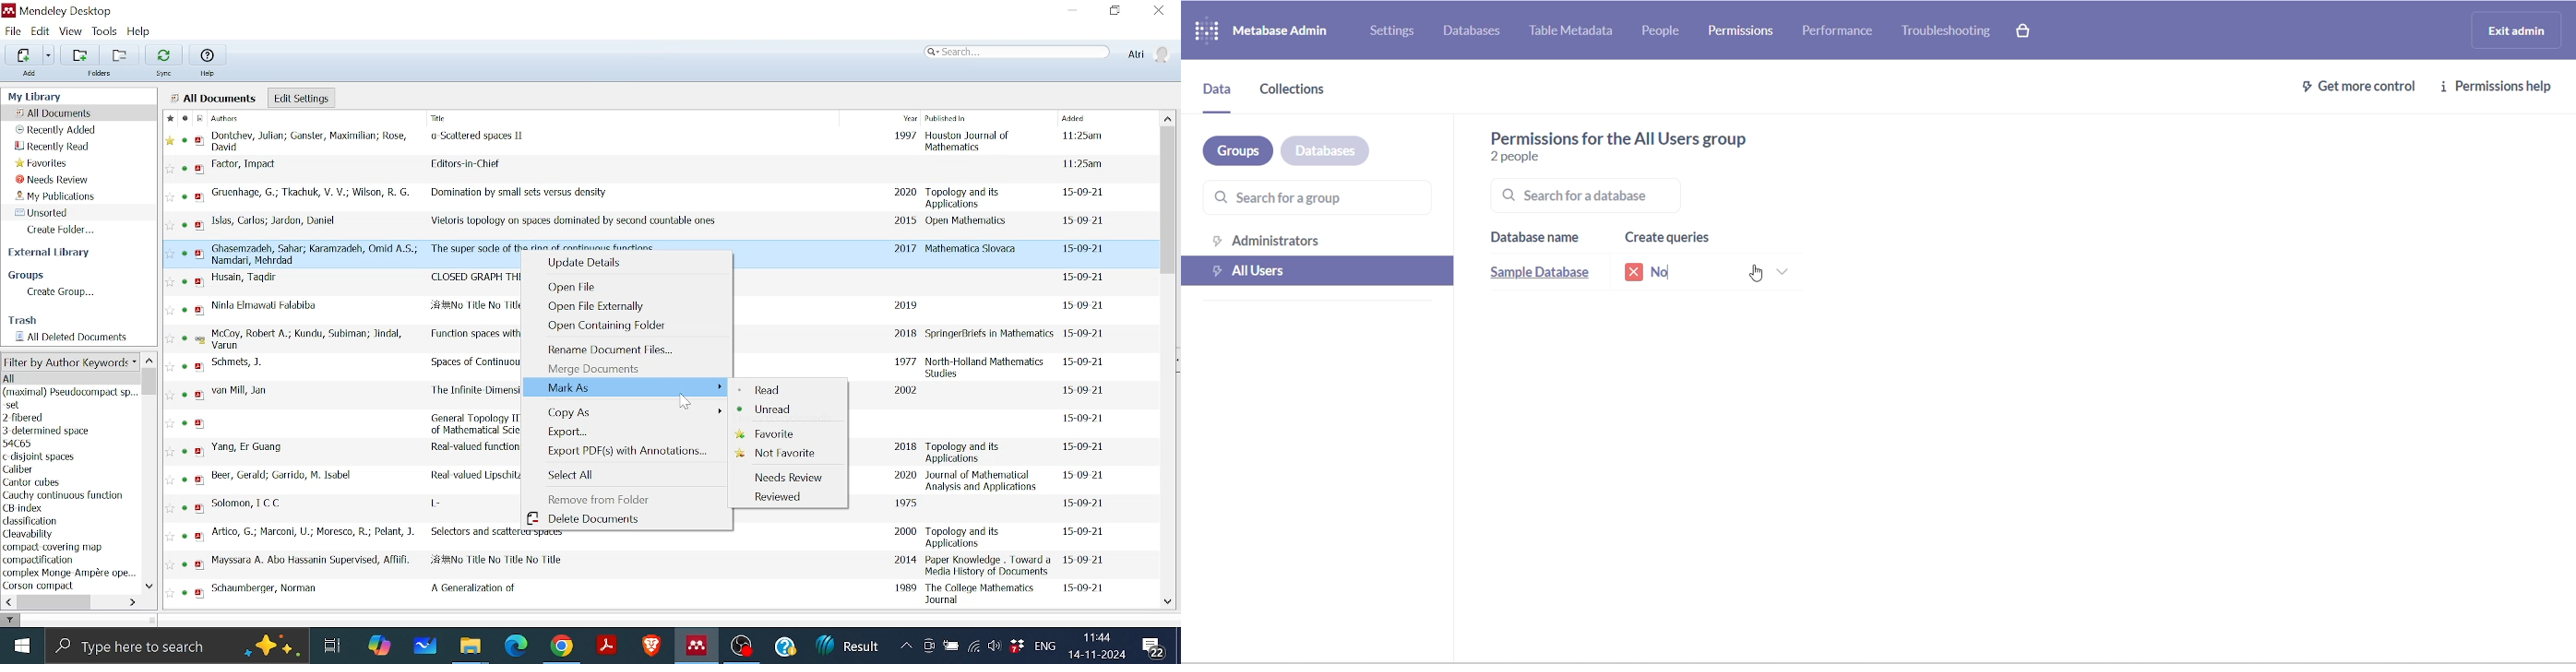 The height and width of the screenshot is (672, 2576). What do you see at coordinates (338, 535) in the screenshot?
I see `Selectors and scattered spaces` at bounding box center [338, 535].